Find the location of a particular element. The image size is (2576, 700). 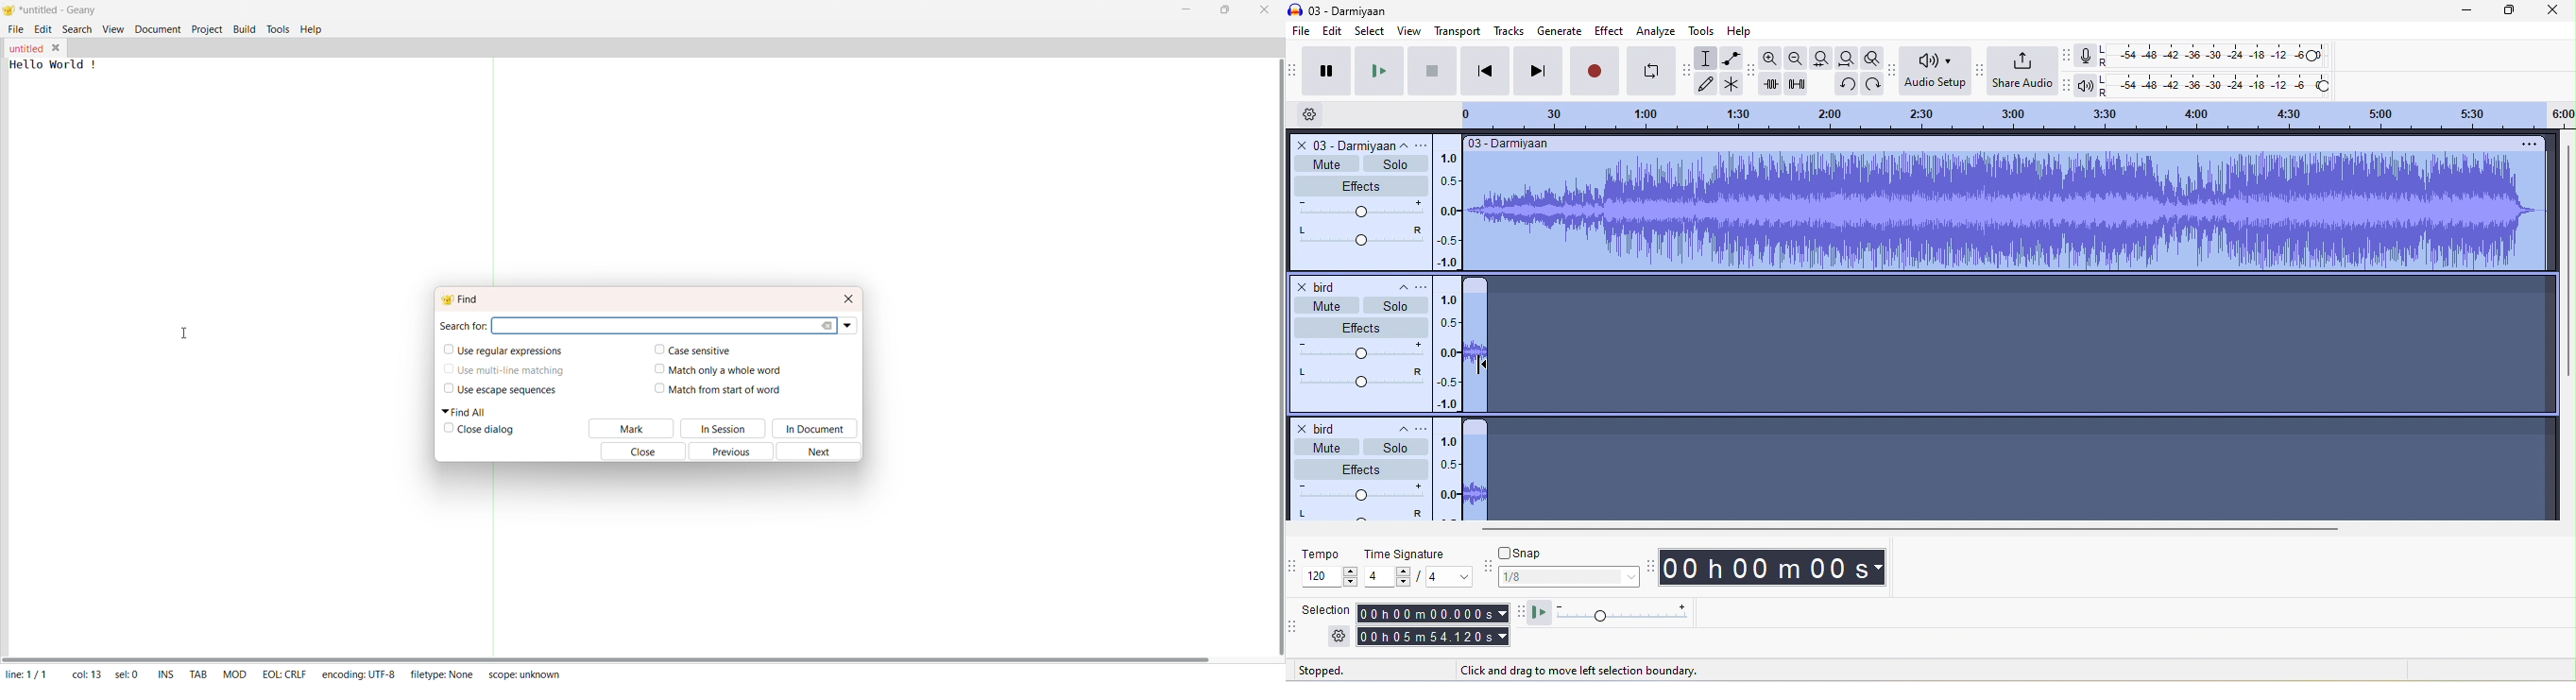

00 h 00 m 00. 000 s is located at coordinates (1430, 609).